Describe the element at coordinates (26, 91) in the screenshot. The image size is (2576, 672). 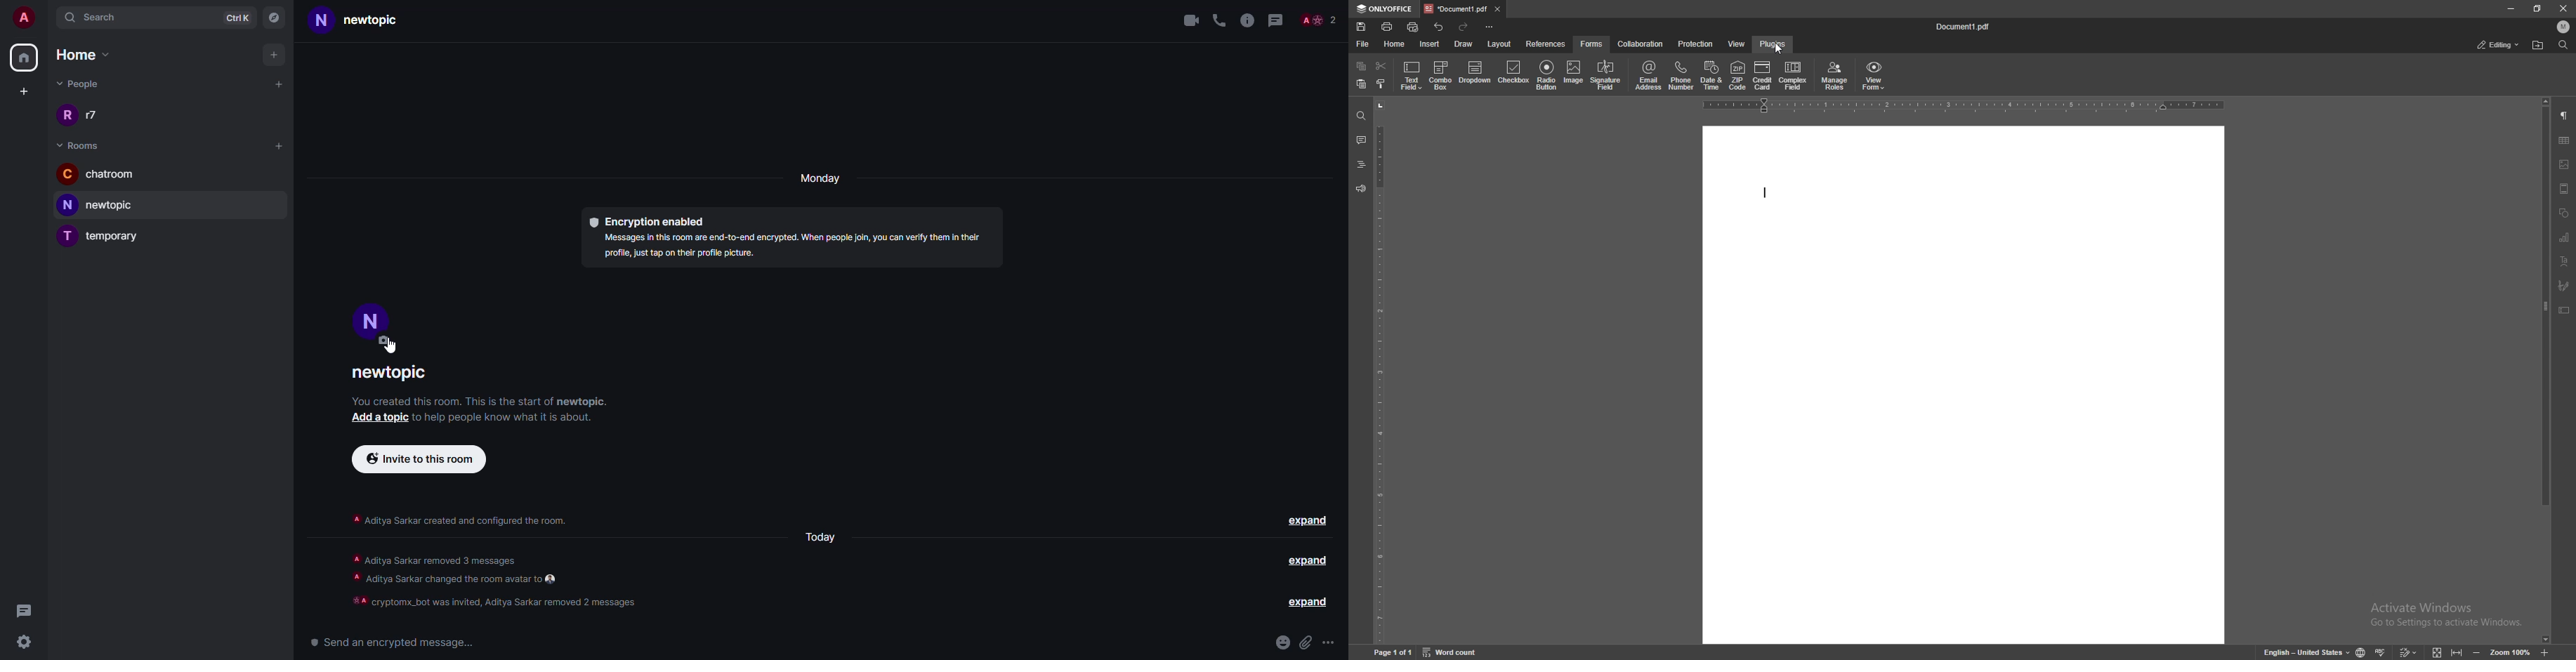
I see `create space` at that location.